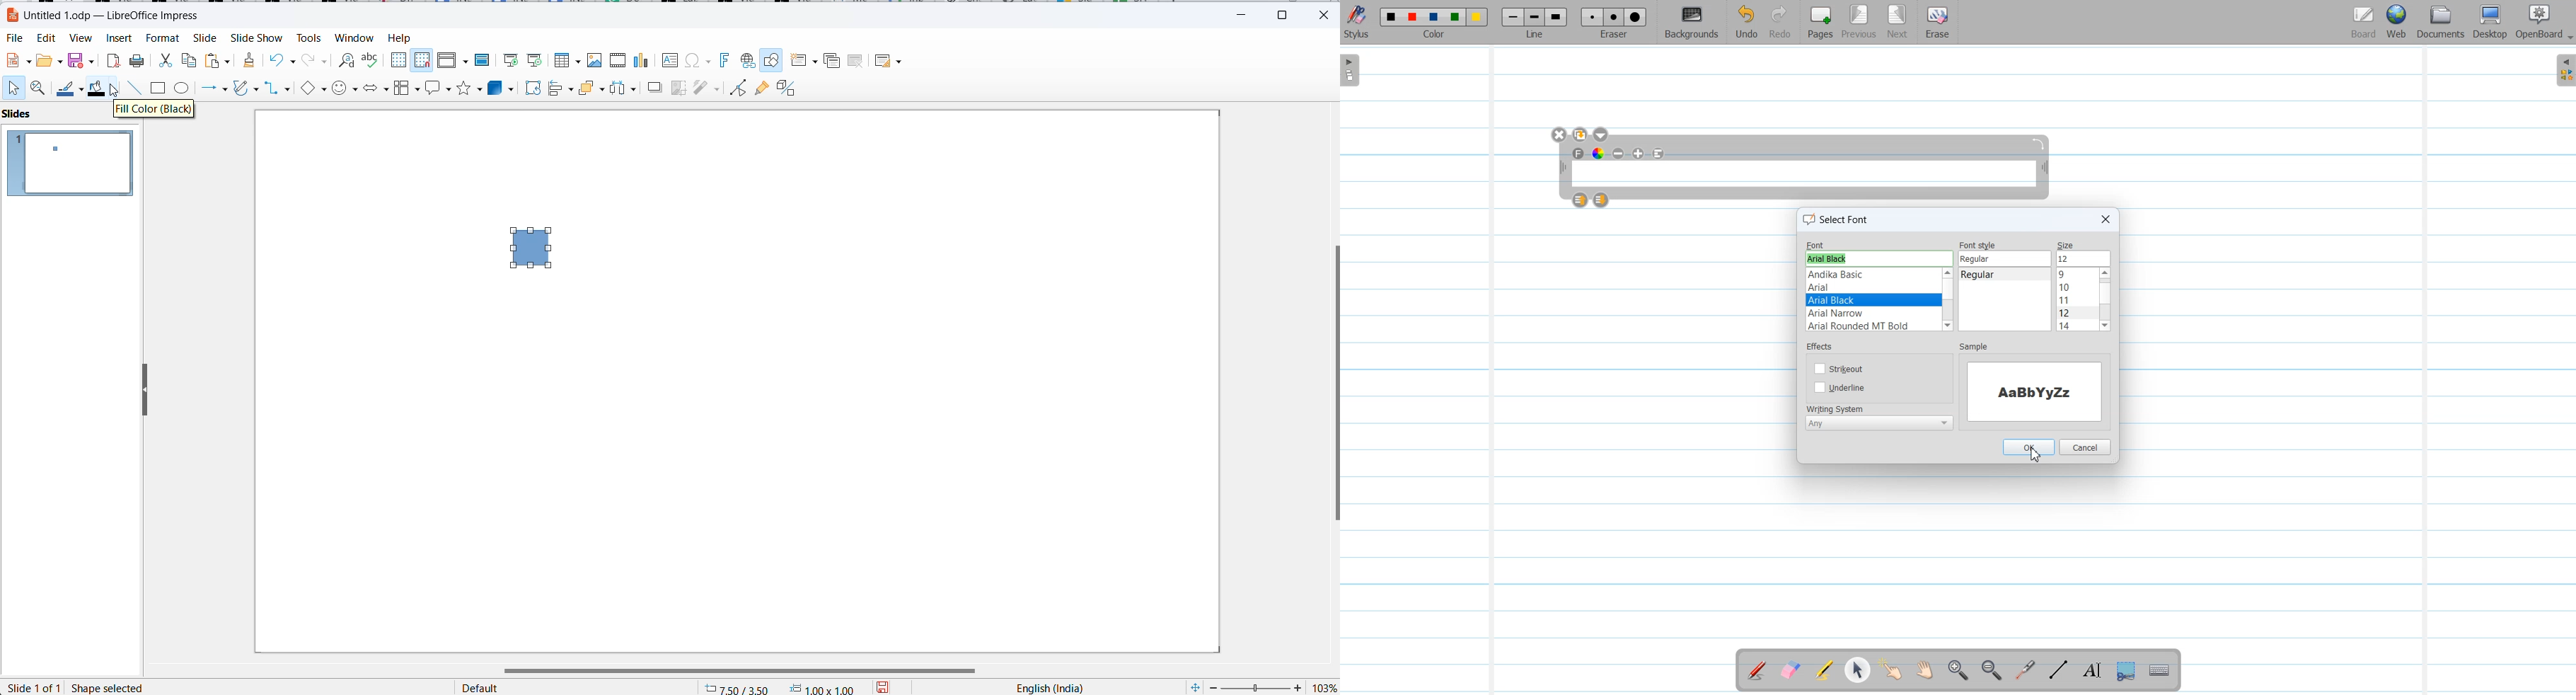  I want to click on Adjust width of text tool, so click(2045, 169).